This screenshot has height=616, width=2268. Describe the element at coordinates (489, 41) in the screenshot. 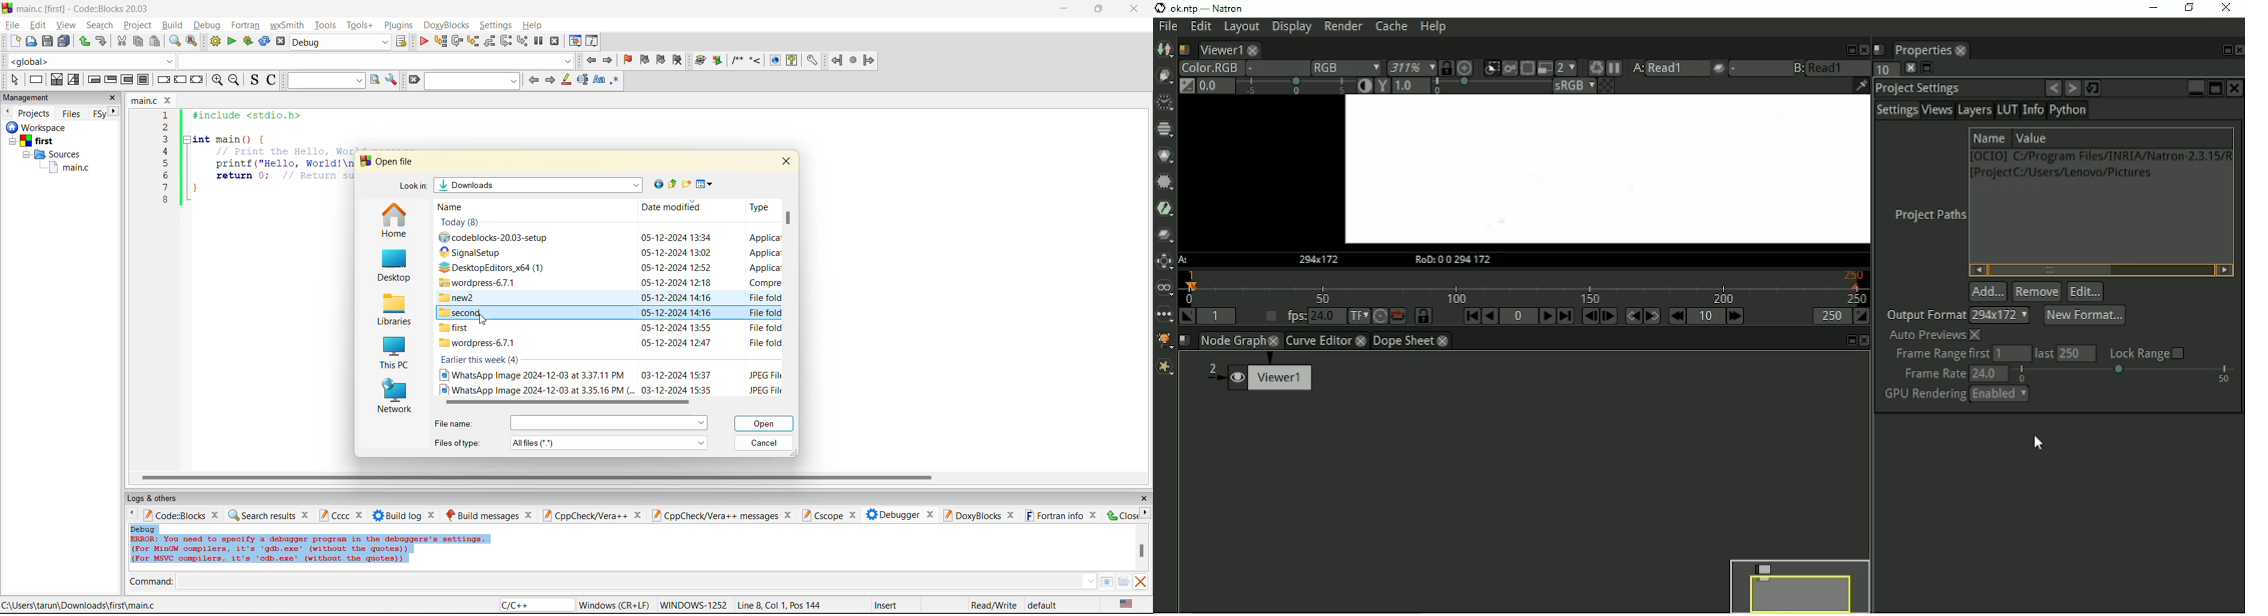

I see `step out` at that location.